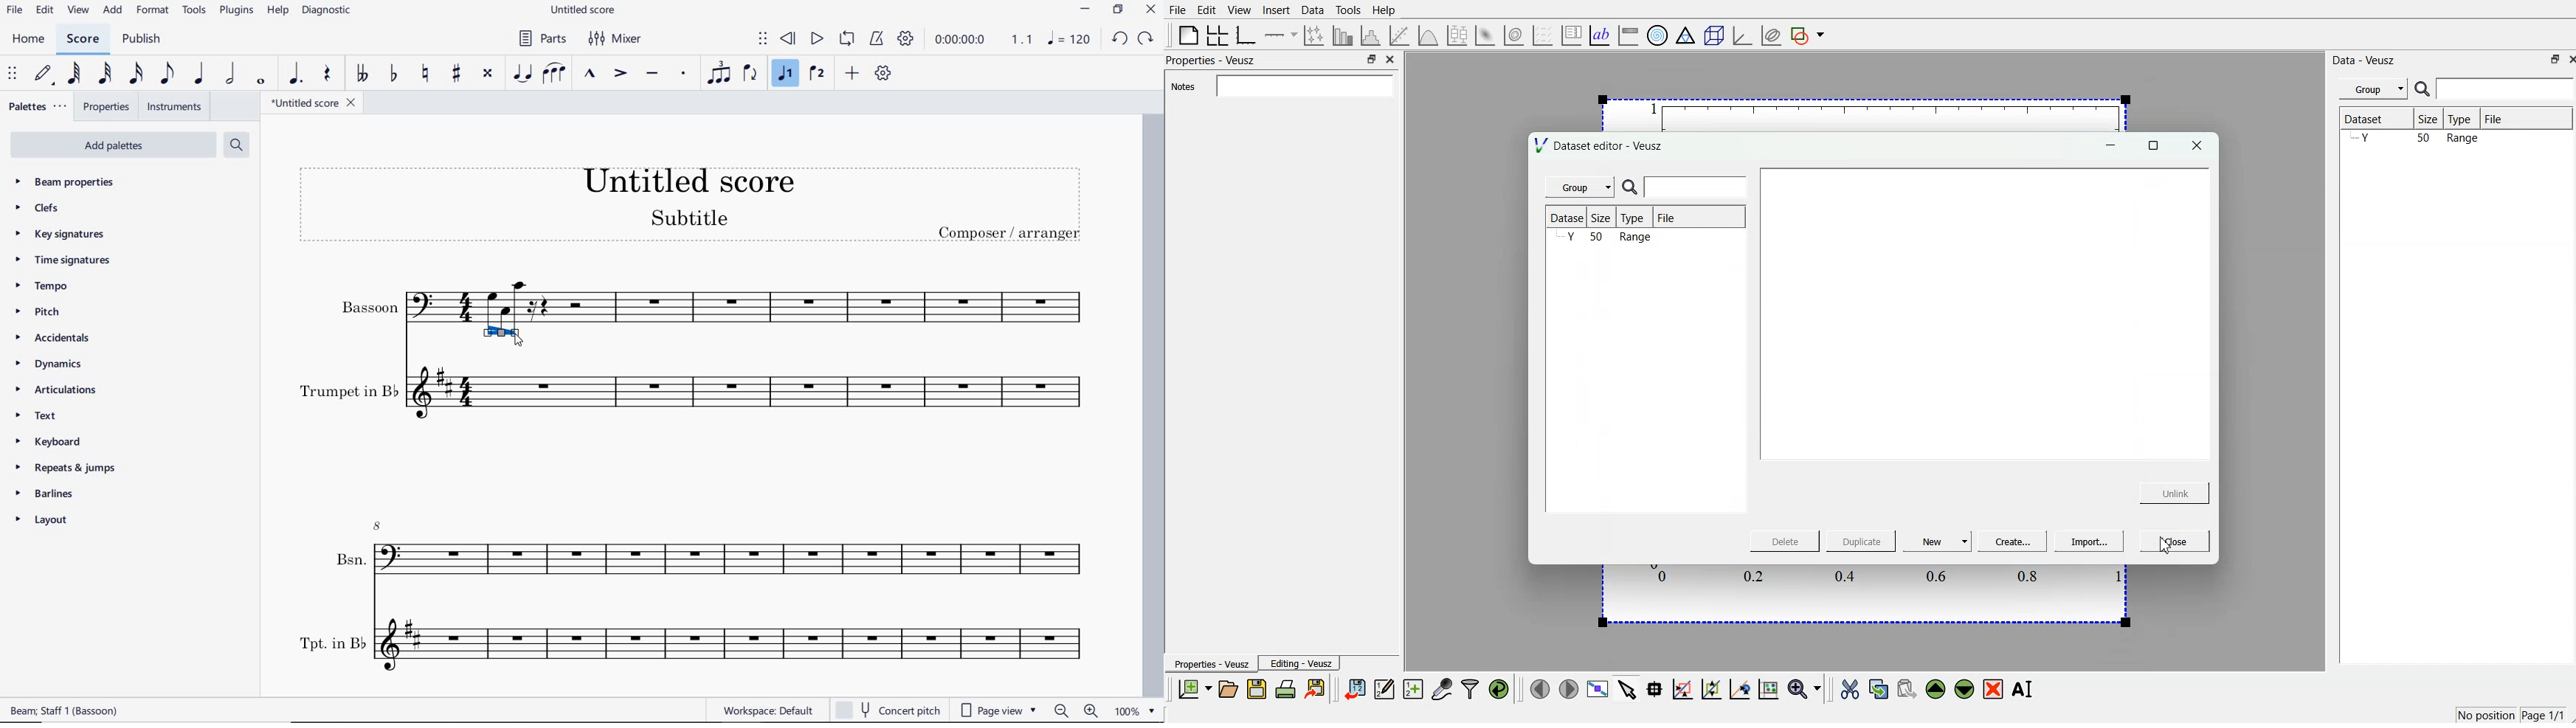  I want to click on default (step time), so click(45, 73).